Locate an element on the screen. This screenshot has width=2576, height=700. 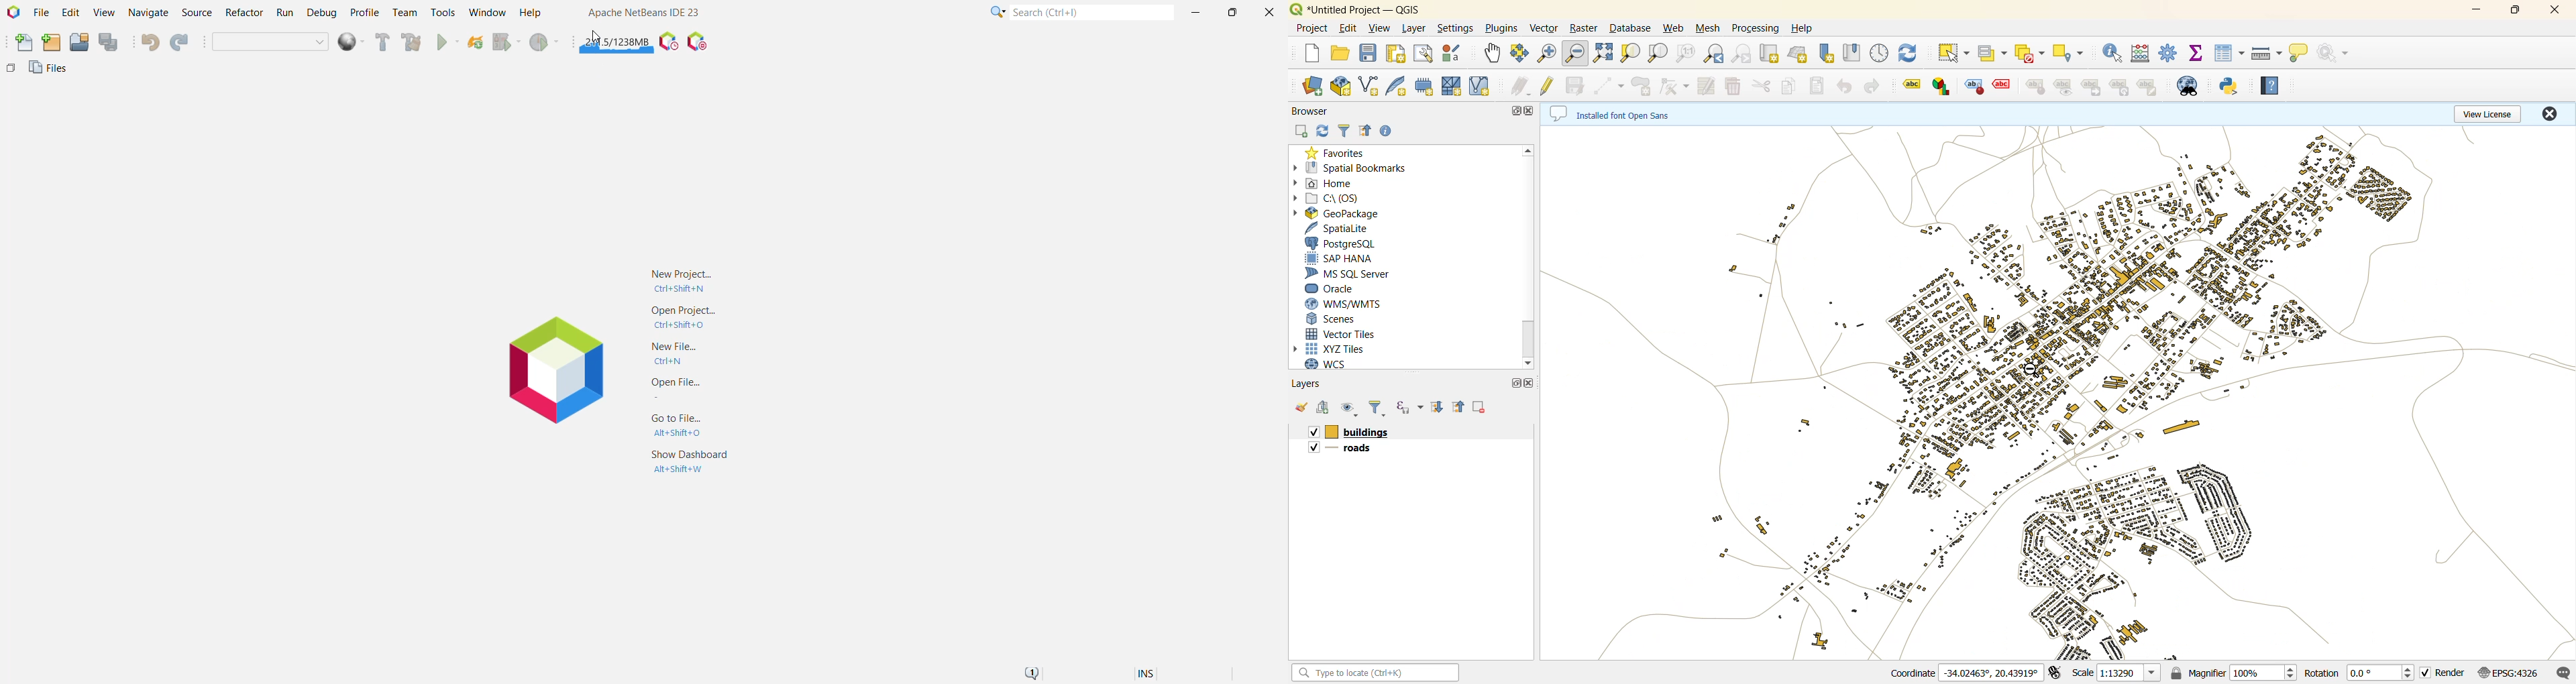
deselect value is located at coordinates (2031, 54).